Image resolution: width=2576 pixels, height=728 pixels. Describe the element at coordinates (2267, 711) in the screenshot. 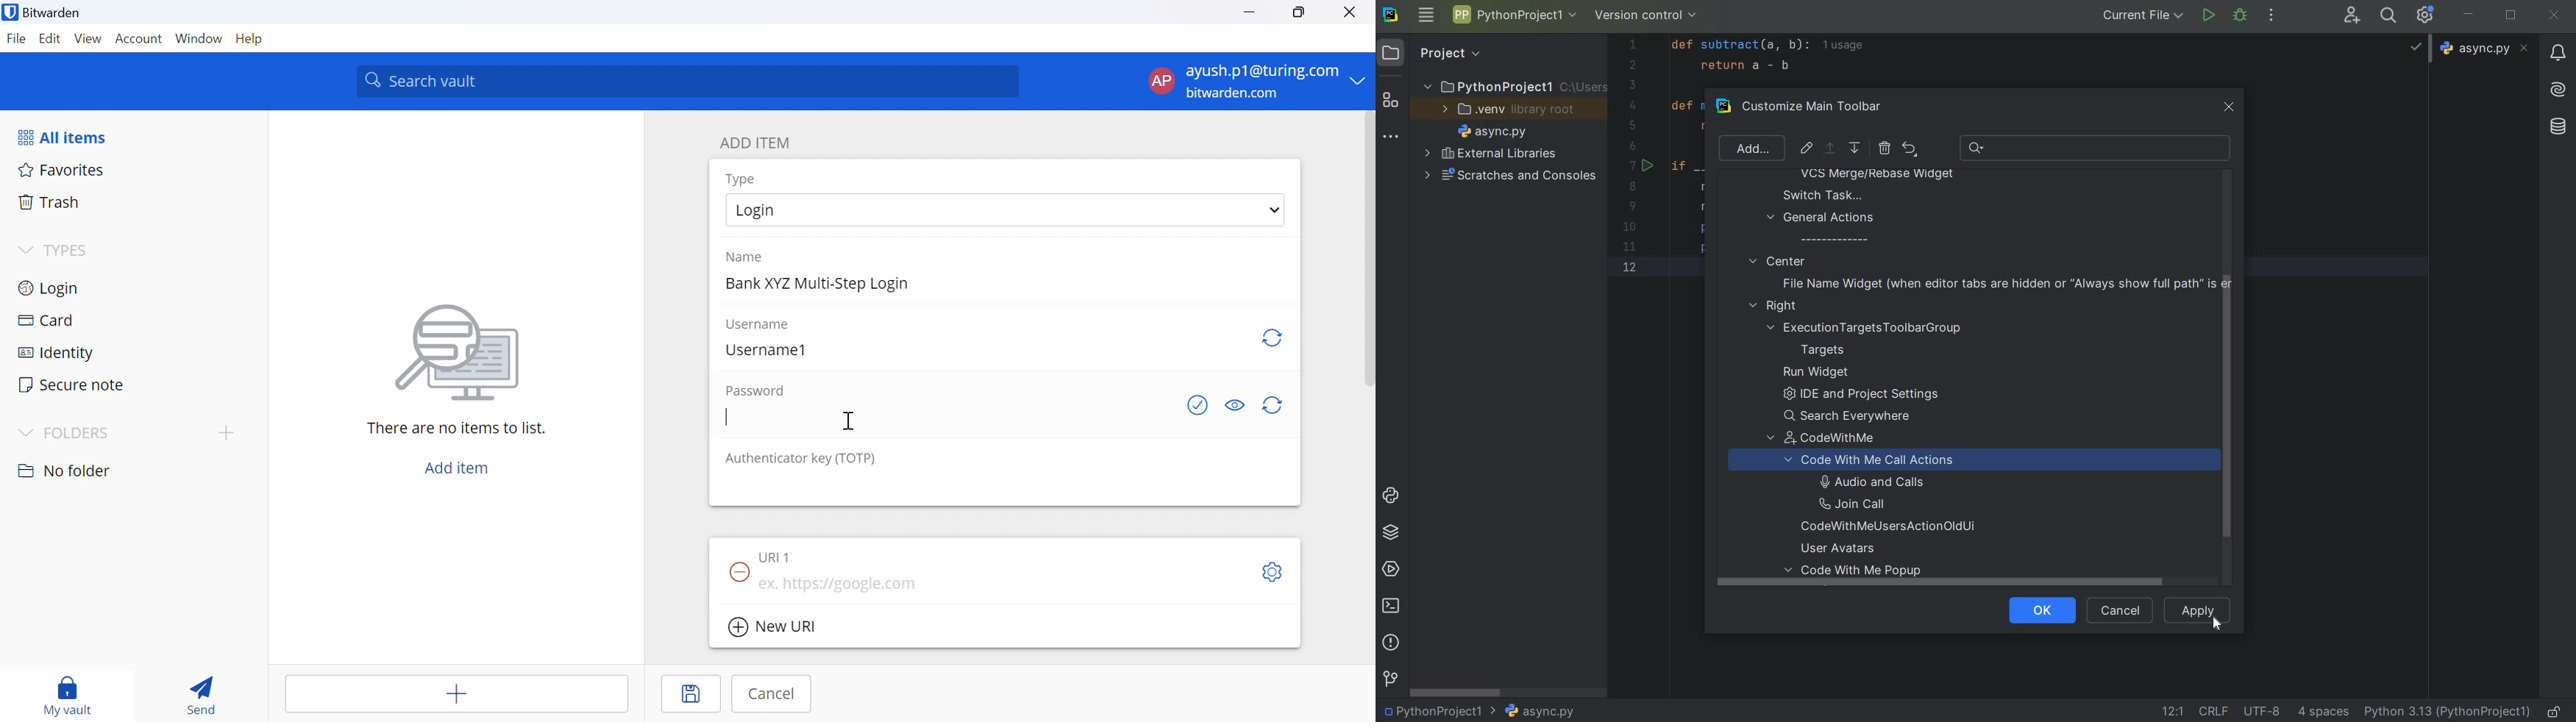

I see `FILE ENCODING` at that location.